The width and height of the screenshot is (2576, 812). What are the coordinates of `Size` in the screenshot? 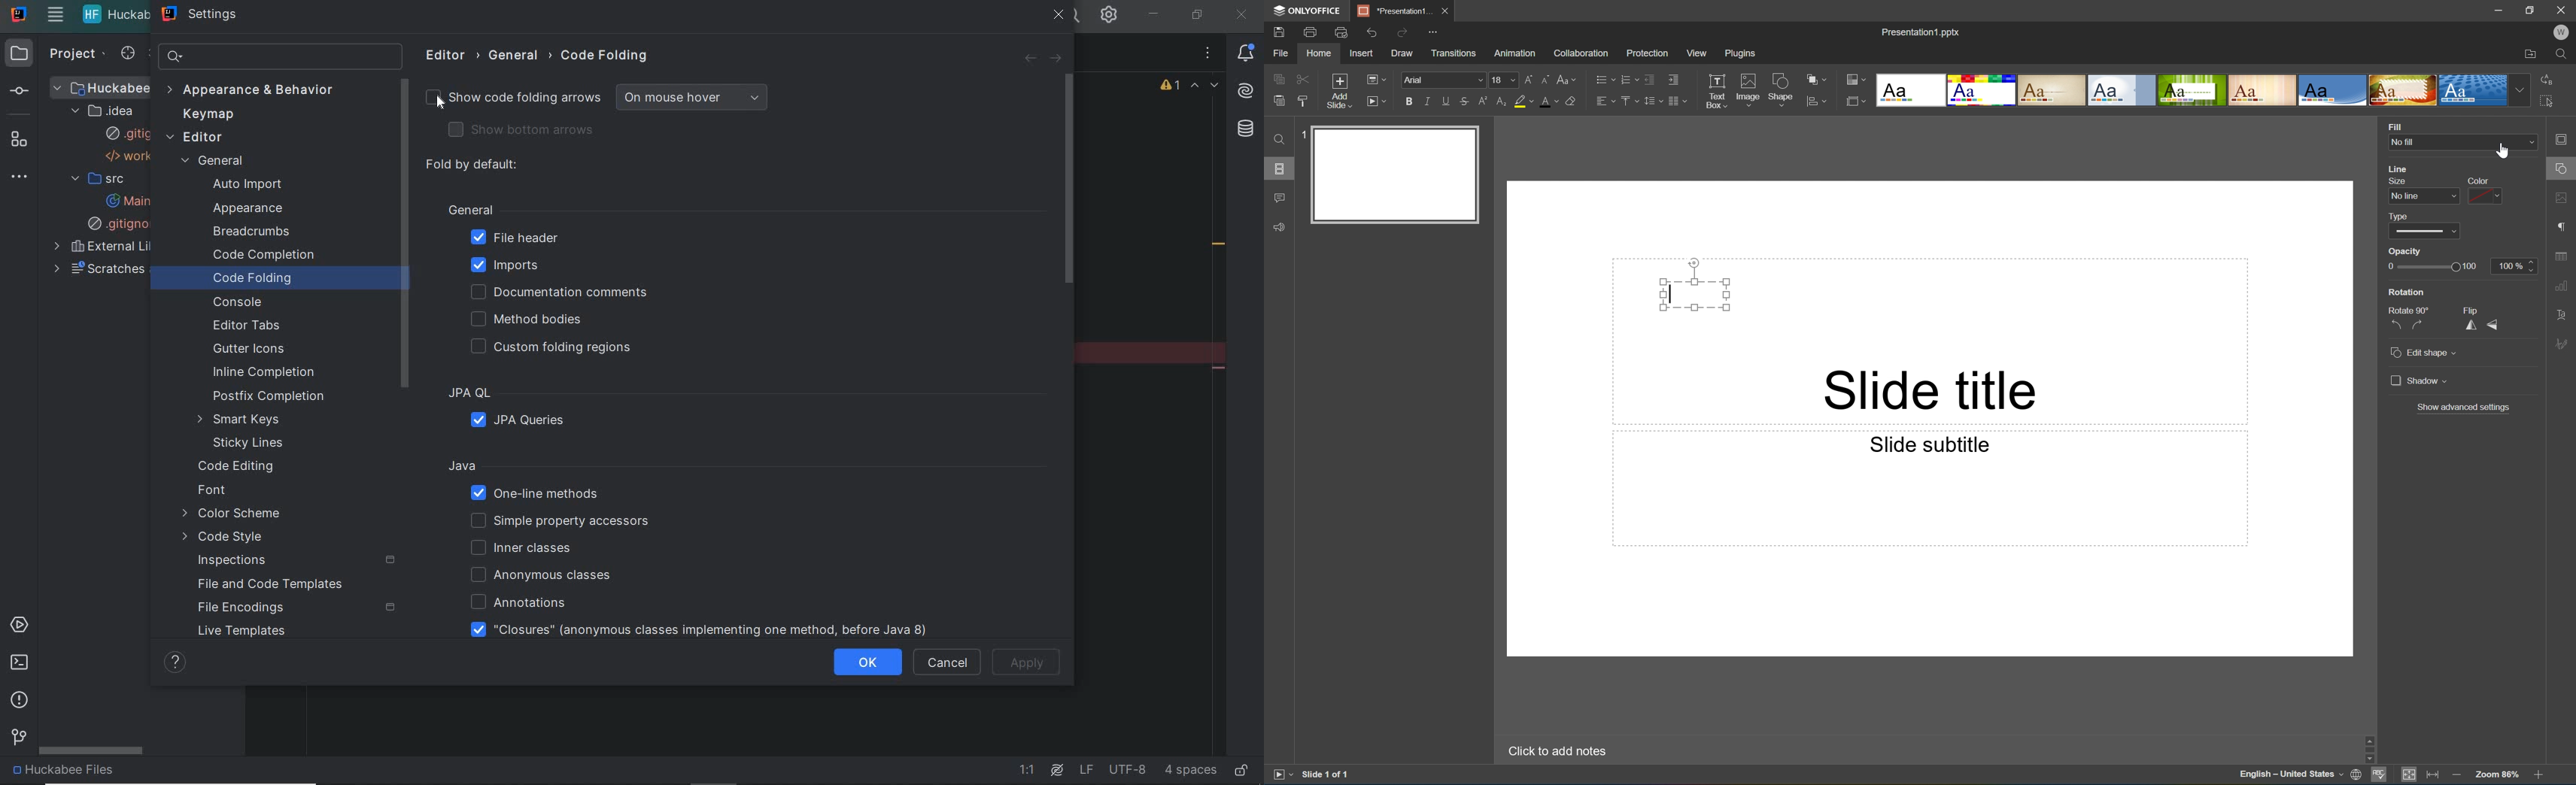 It's located at (2395, 182).